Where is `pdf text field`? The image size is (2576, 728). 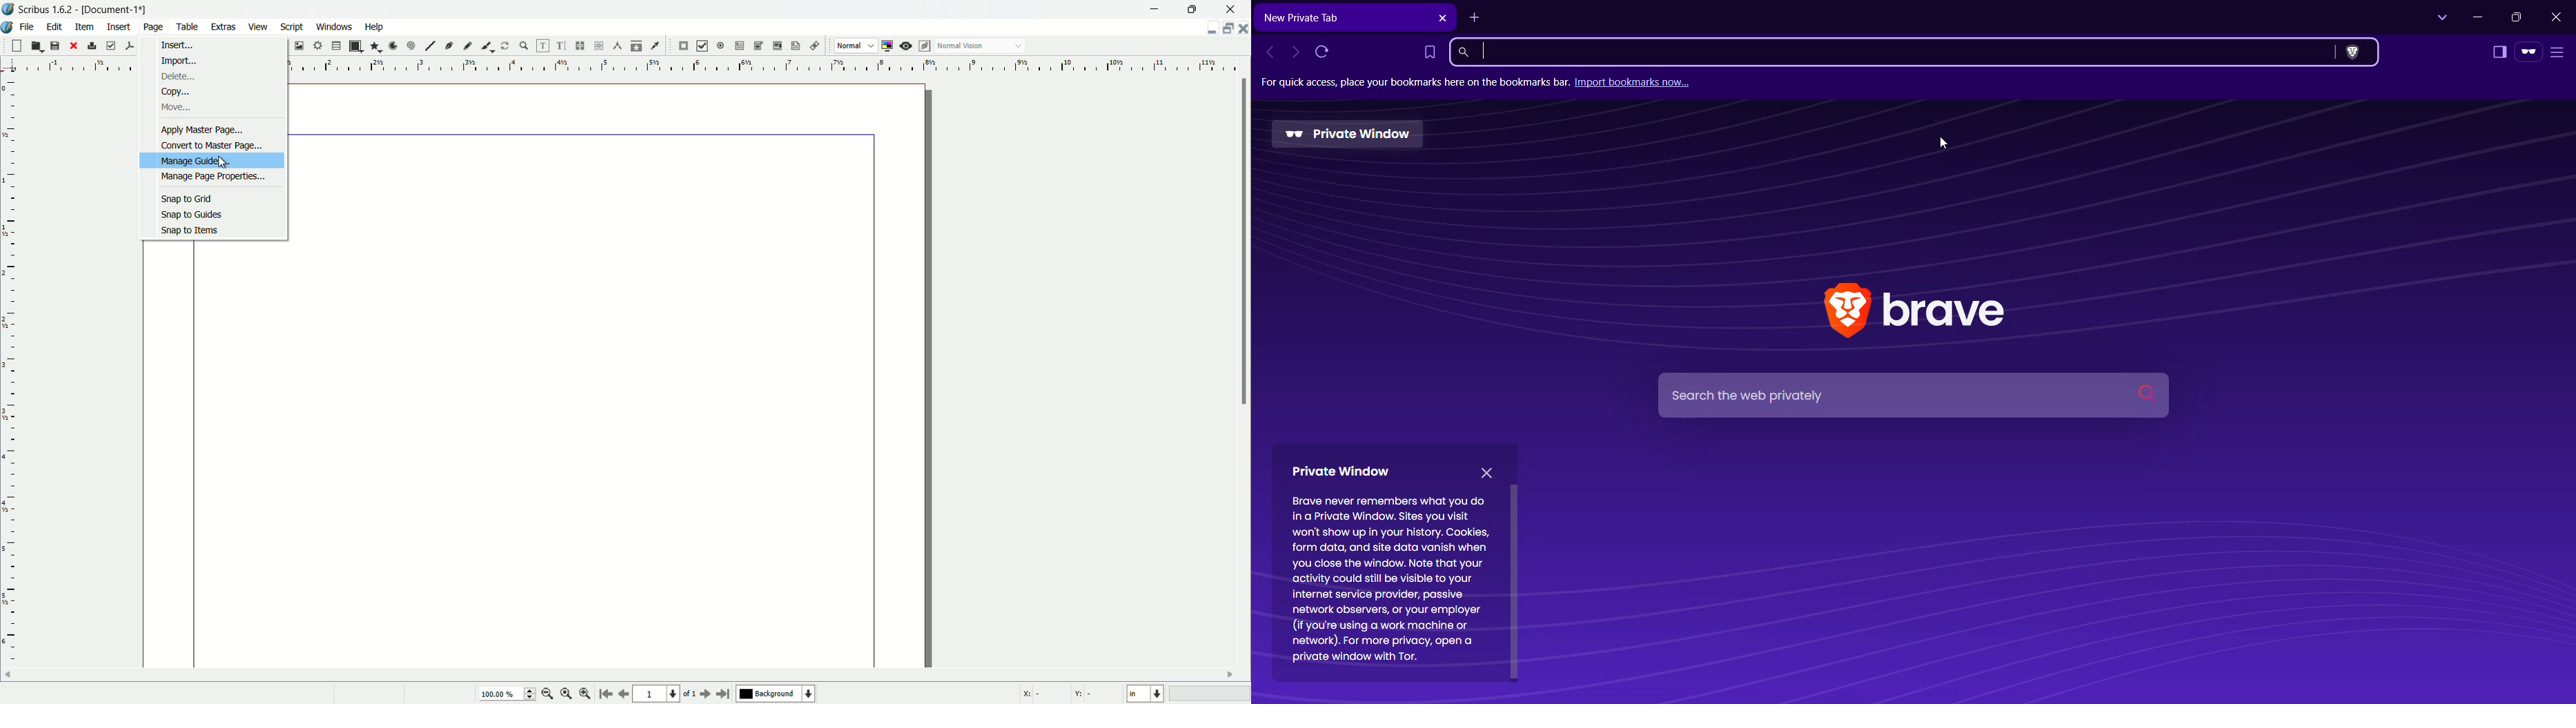 pdf text field is located at coordinates (737, 46).